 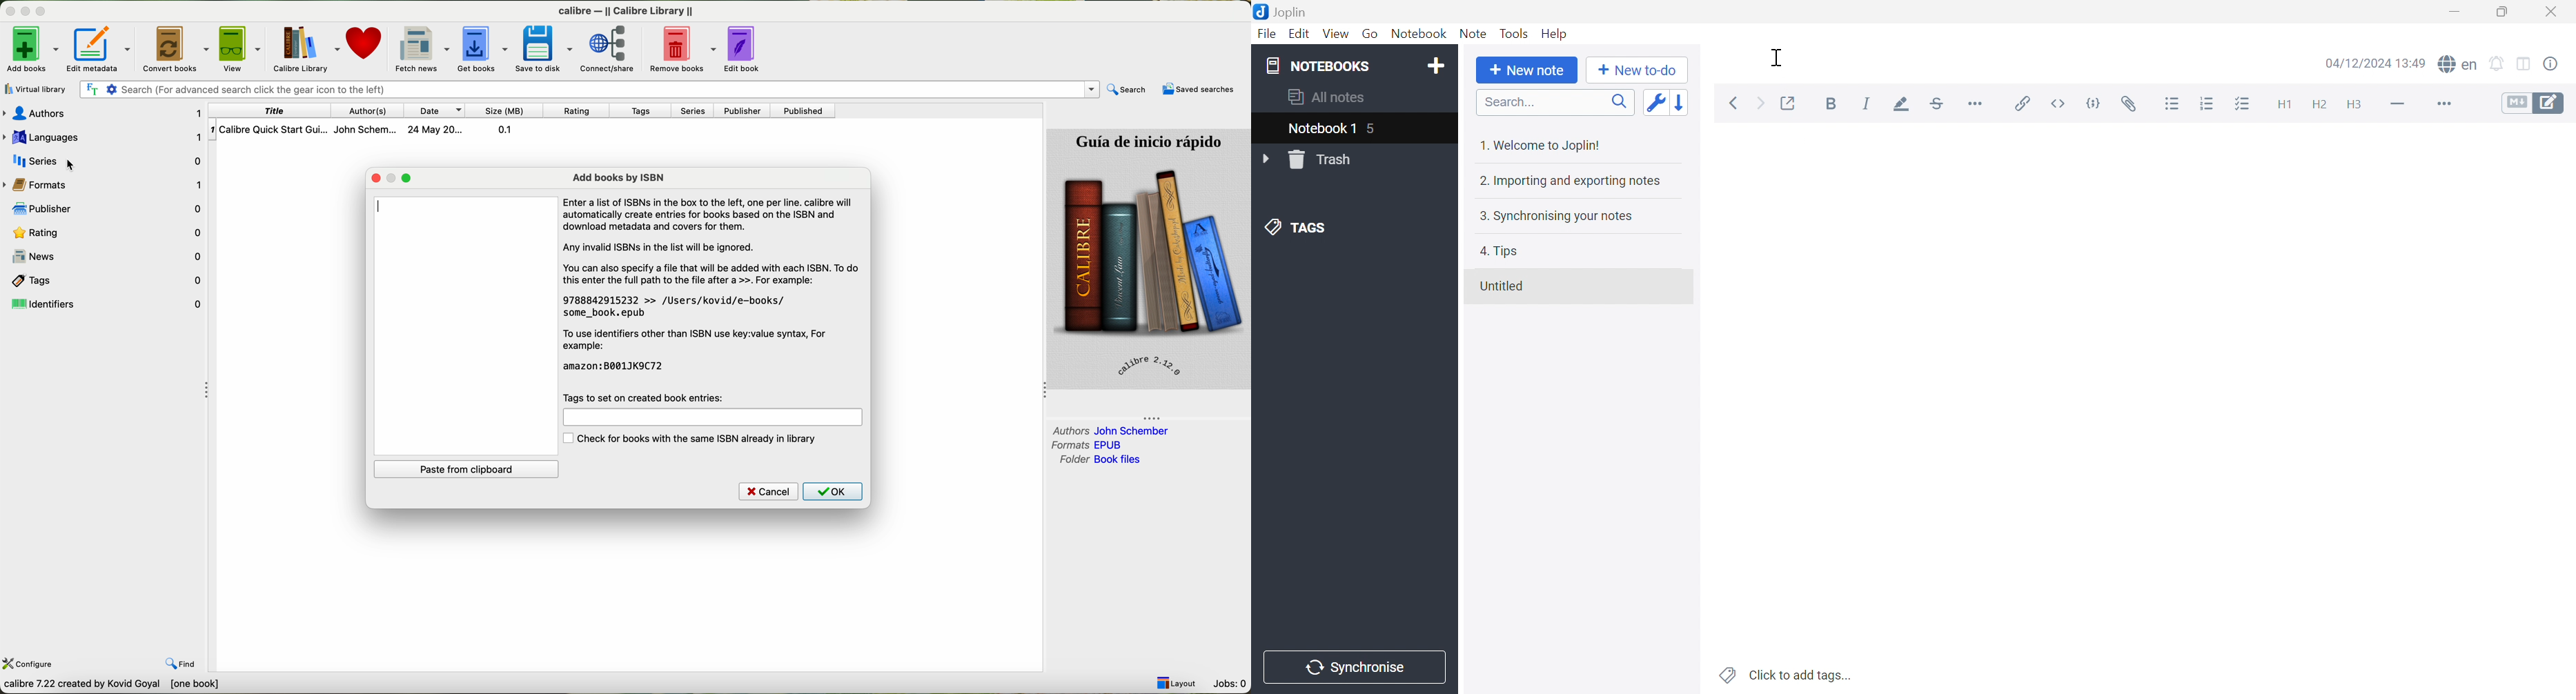 What do you see at coordinates (243, 48) in the screenshot?
I see `view` at bounding box center [243, 48].